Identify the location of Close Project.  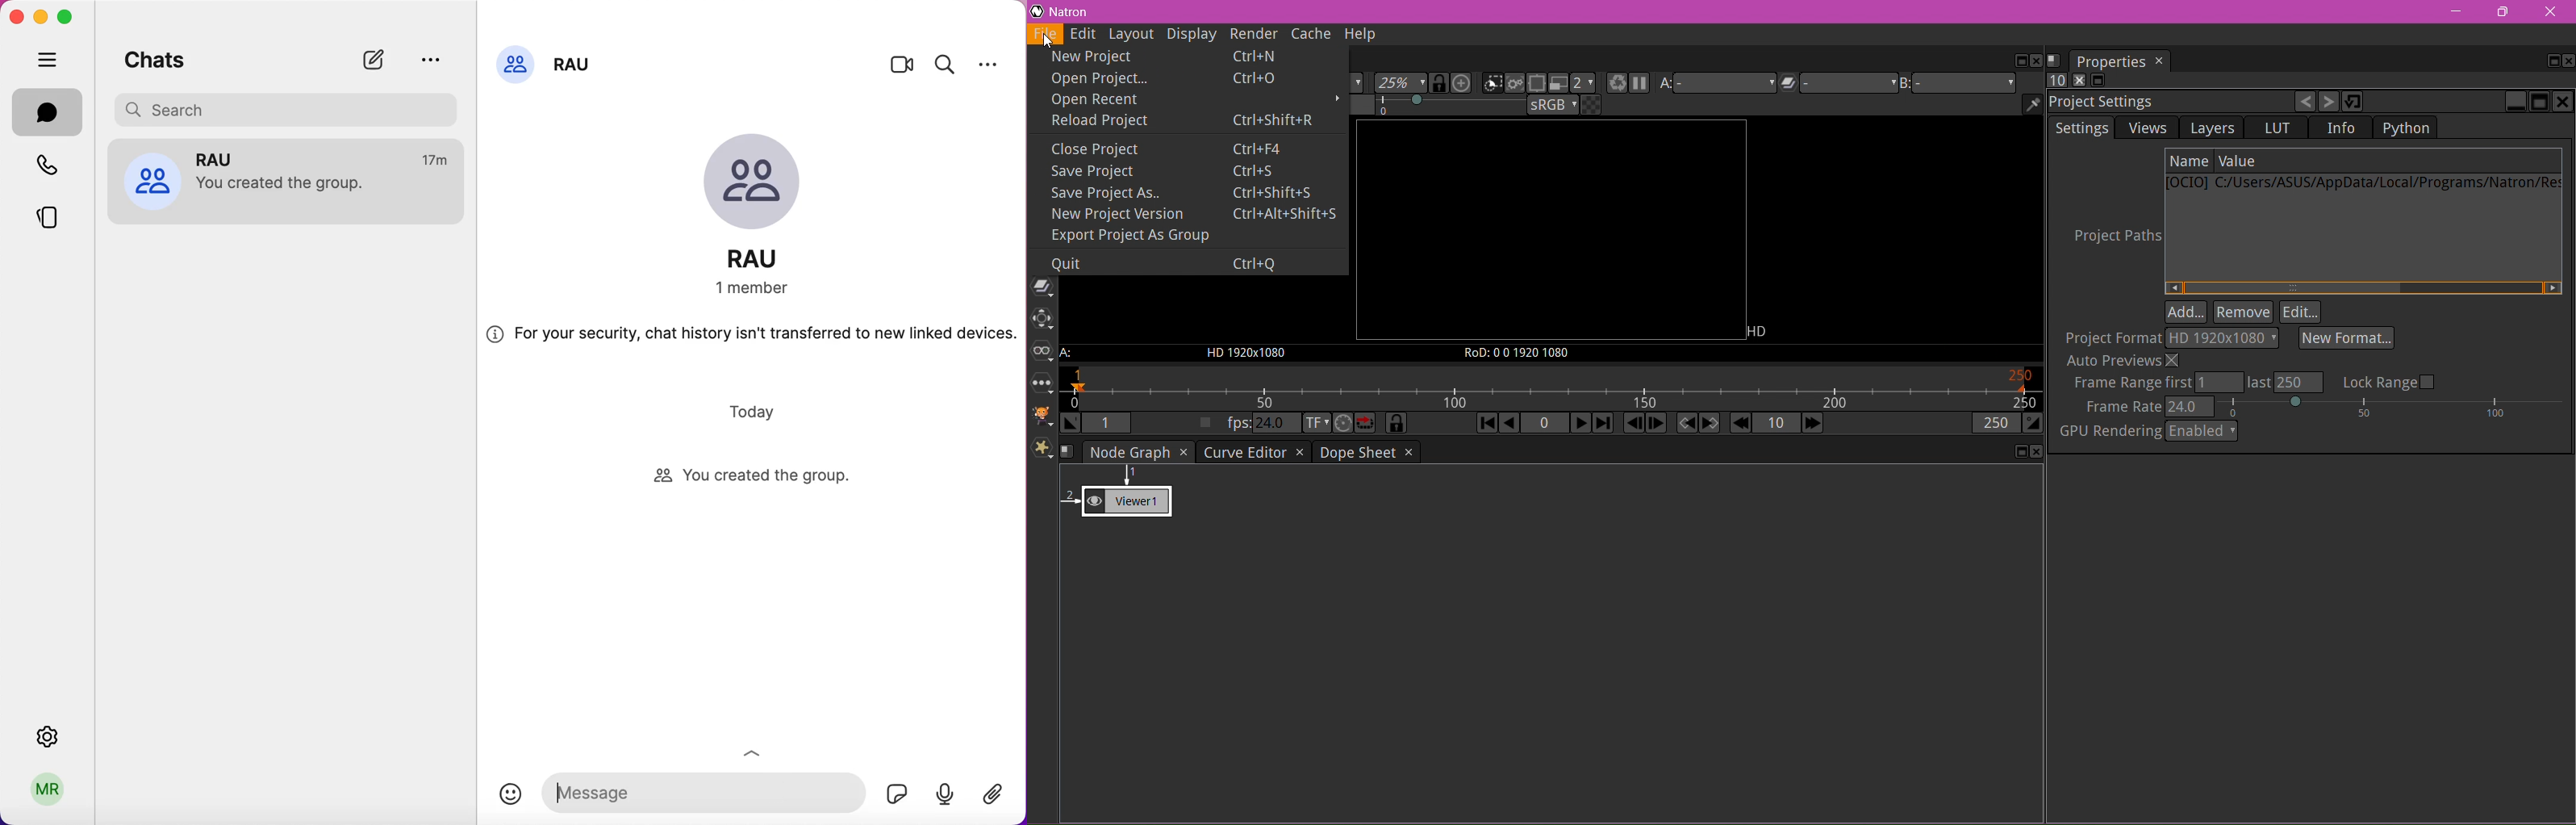
(1181, 149).